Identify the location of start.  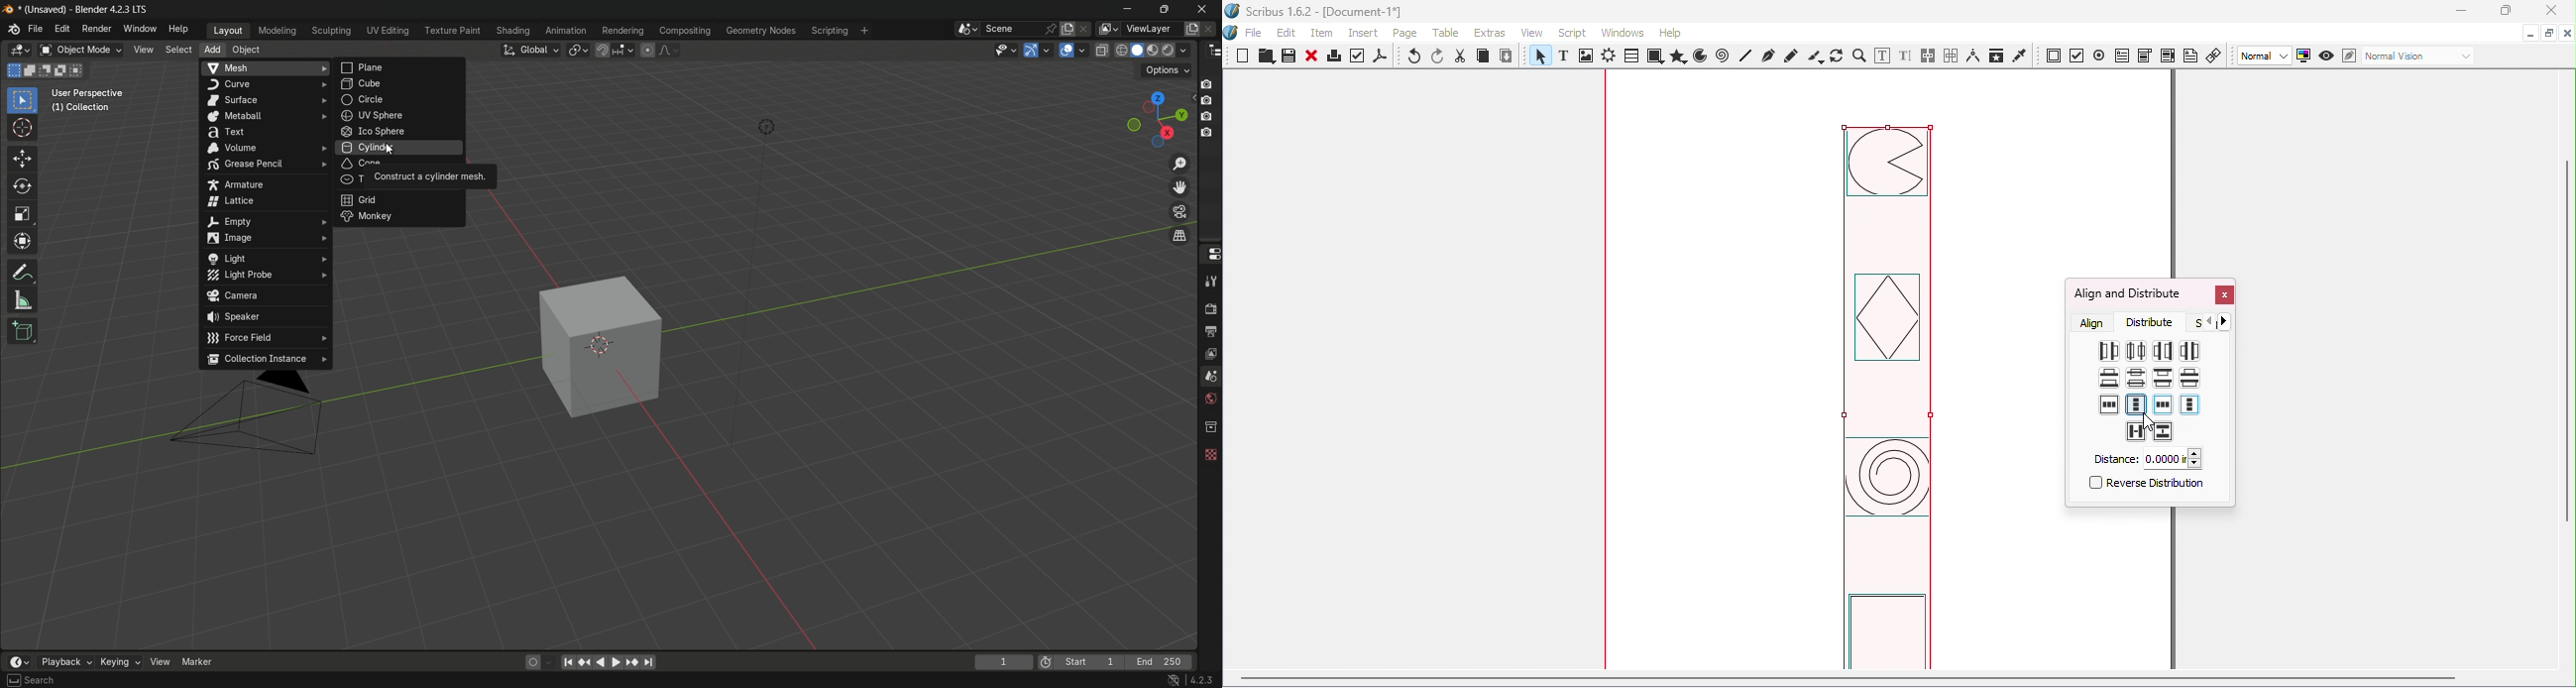
(1091, 661).